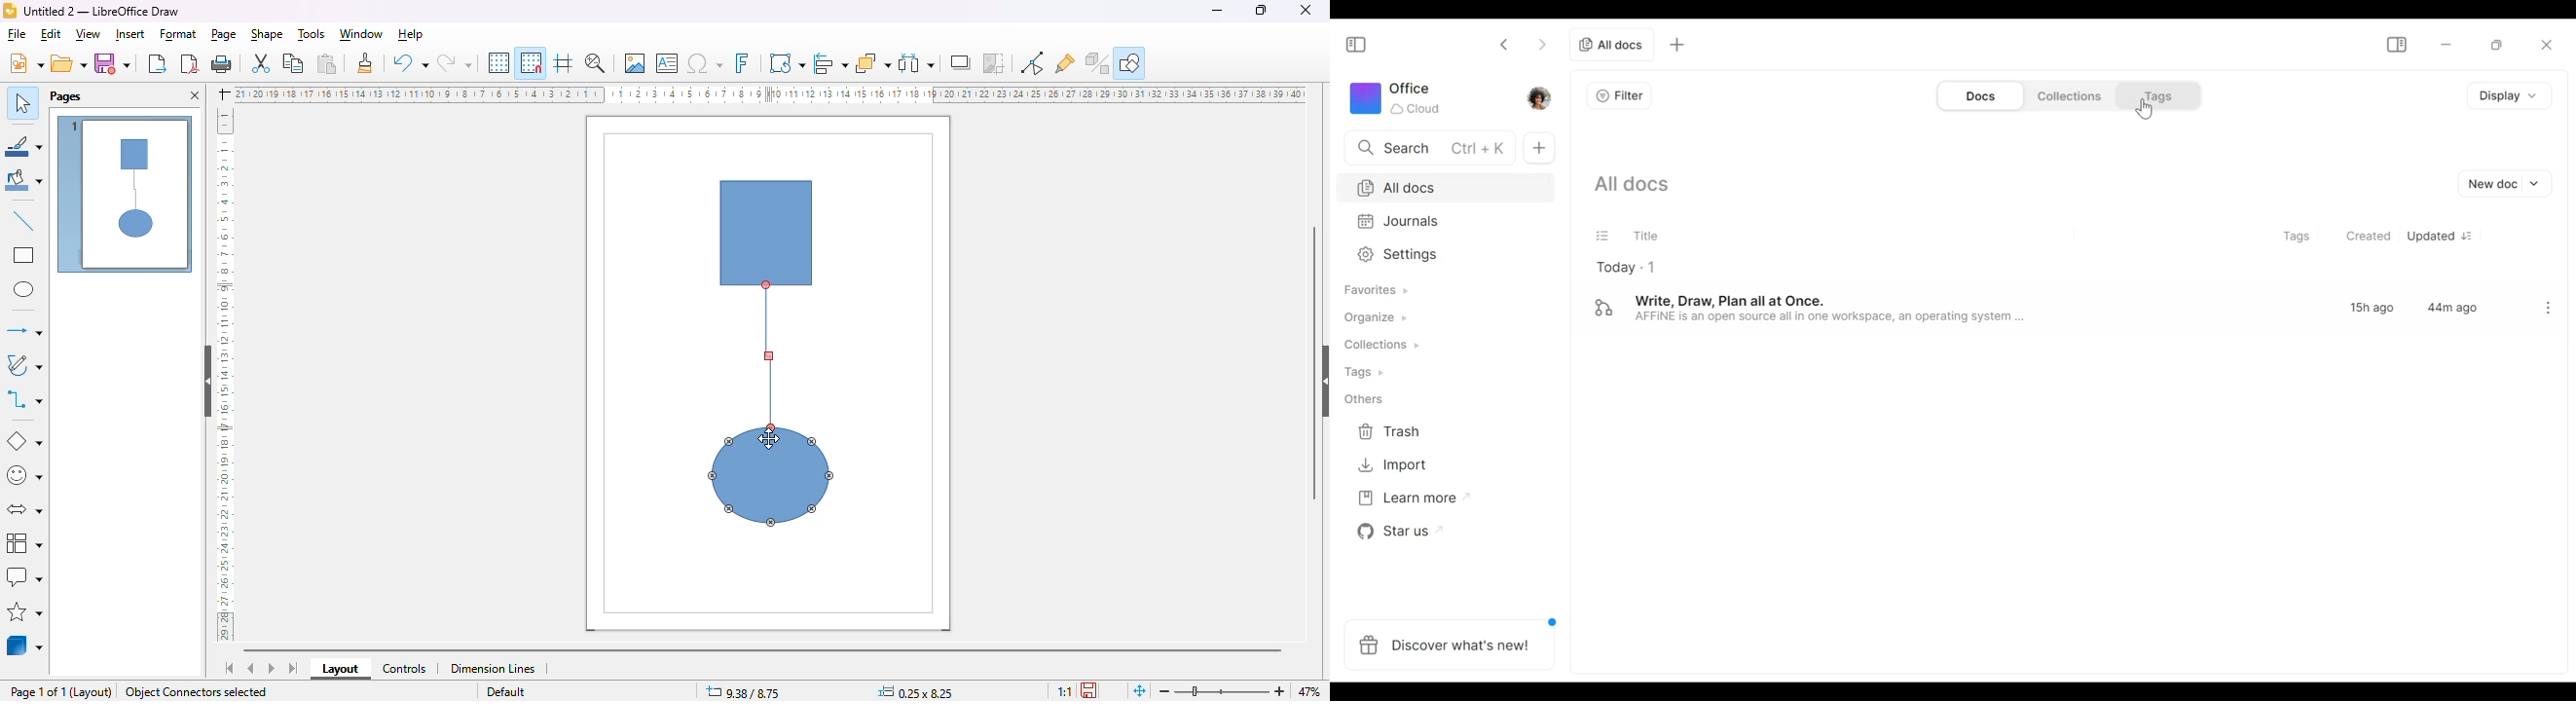  What do you see at coordinates (1680, 44) in the screenshot?
I see `New tab` at bounding box center [1680, 44].